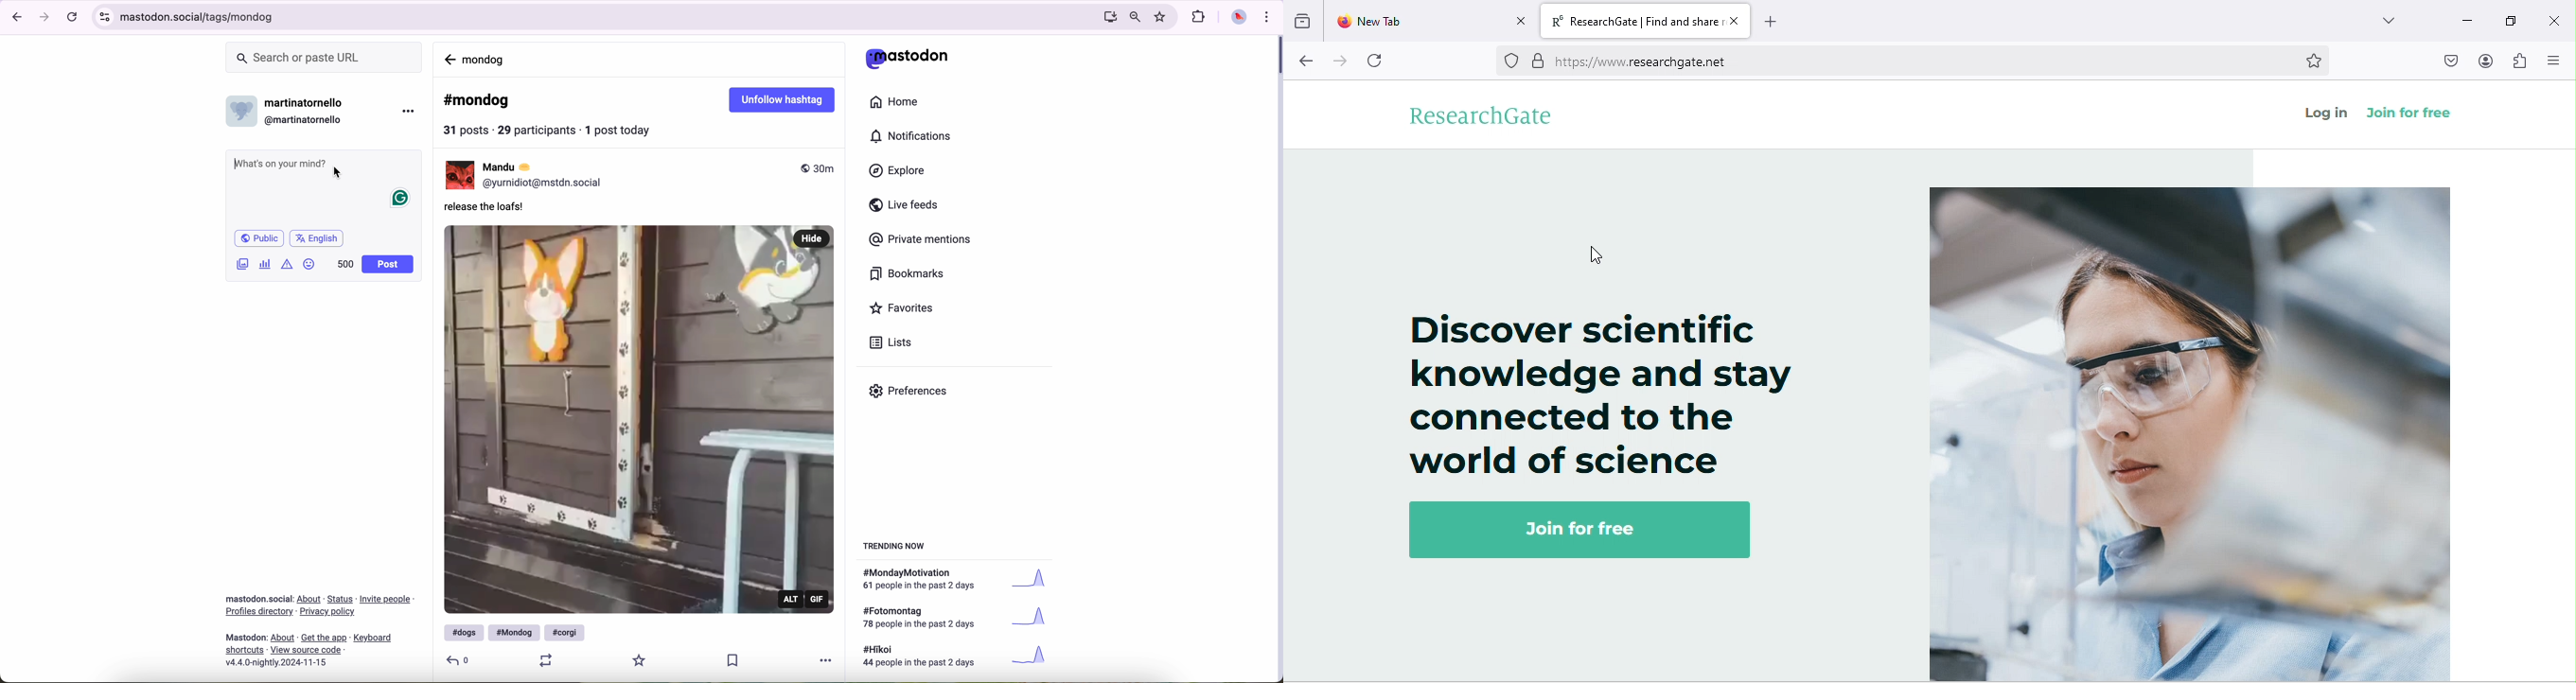 This screenshot has height=700, width=2576. Describe the element at coordinates (388, 264) in the screenshot. I see `post button` at that location.